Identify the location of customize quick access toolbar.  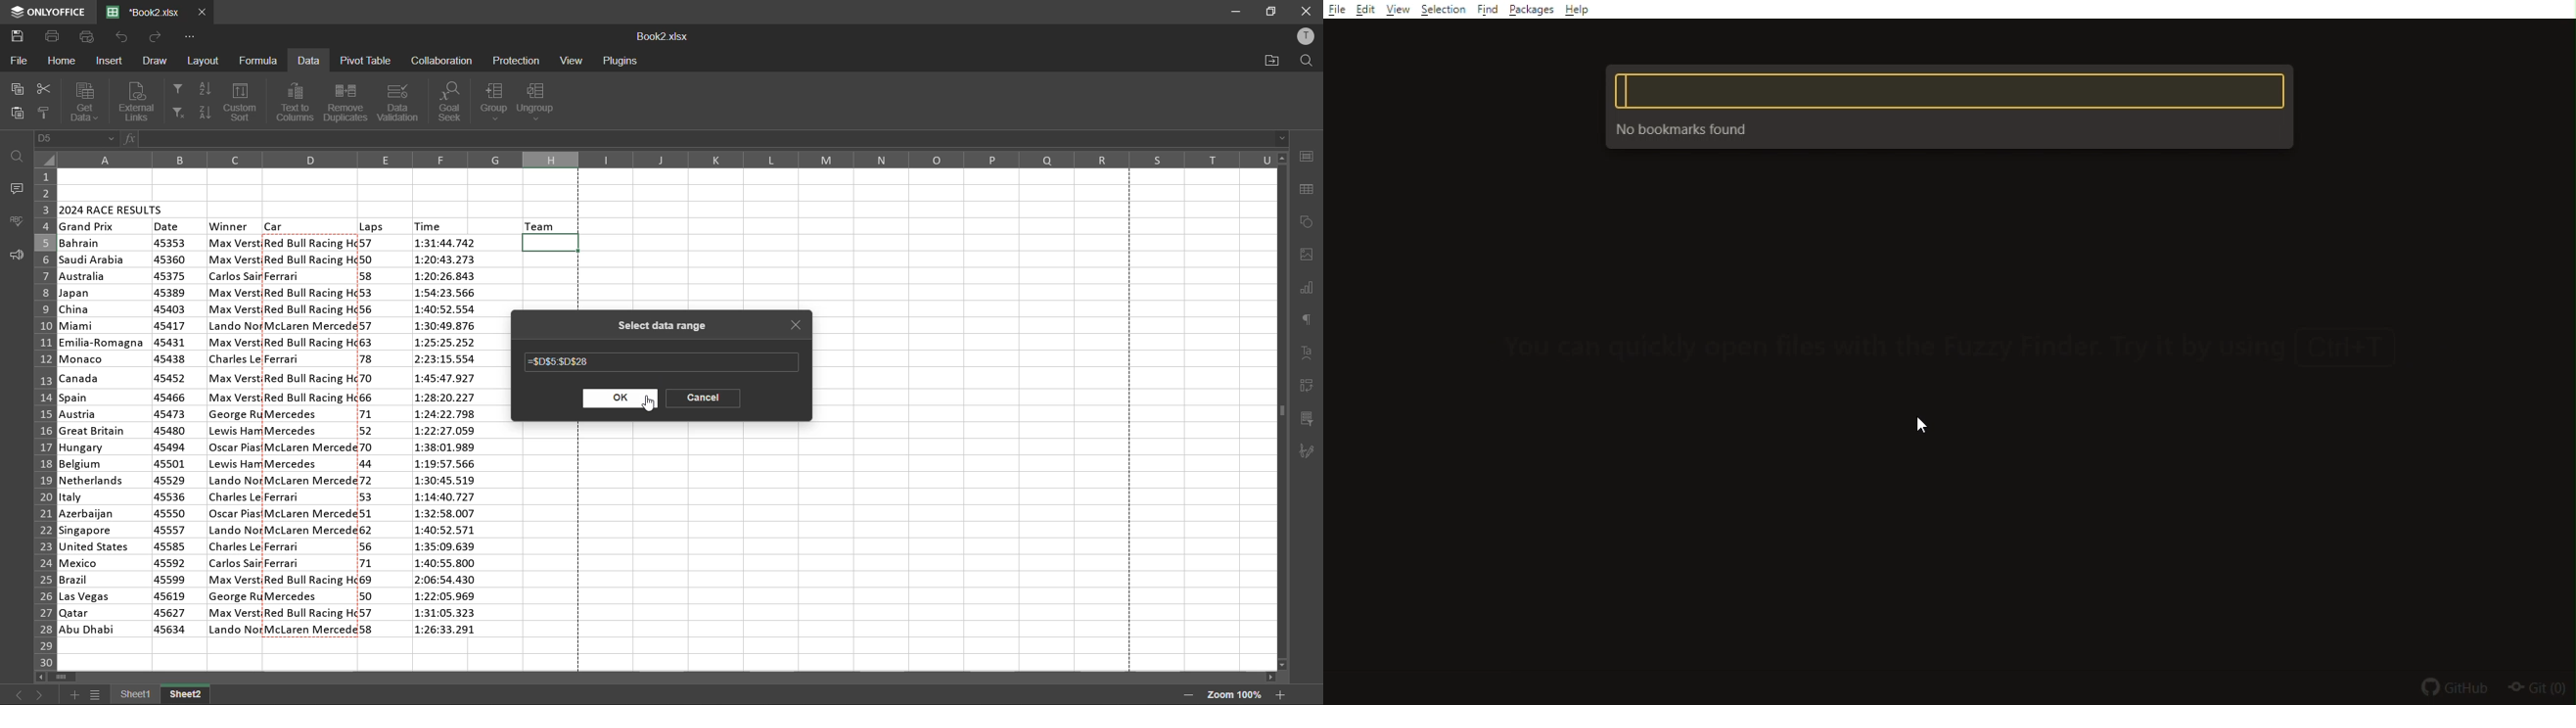
(188, 37).